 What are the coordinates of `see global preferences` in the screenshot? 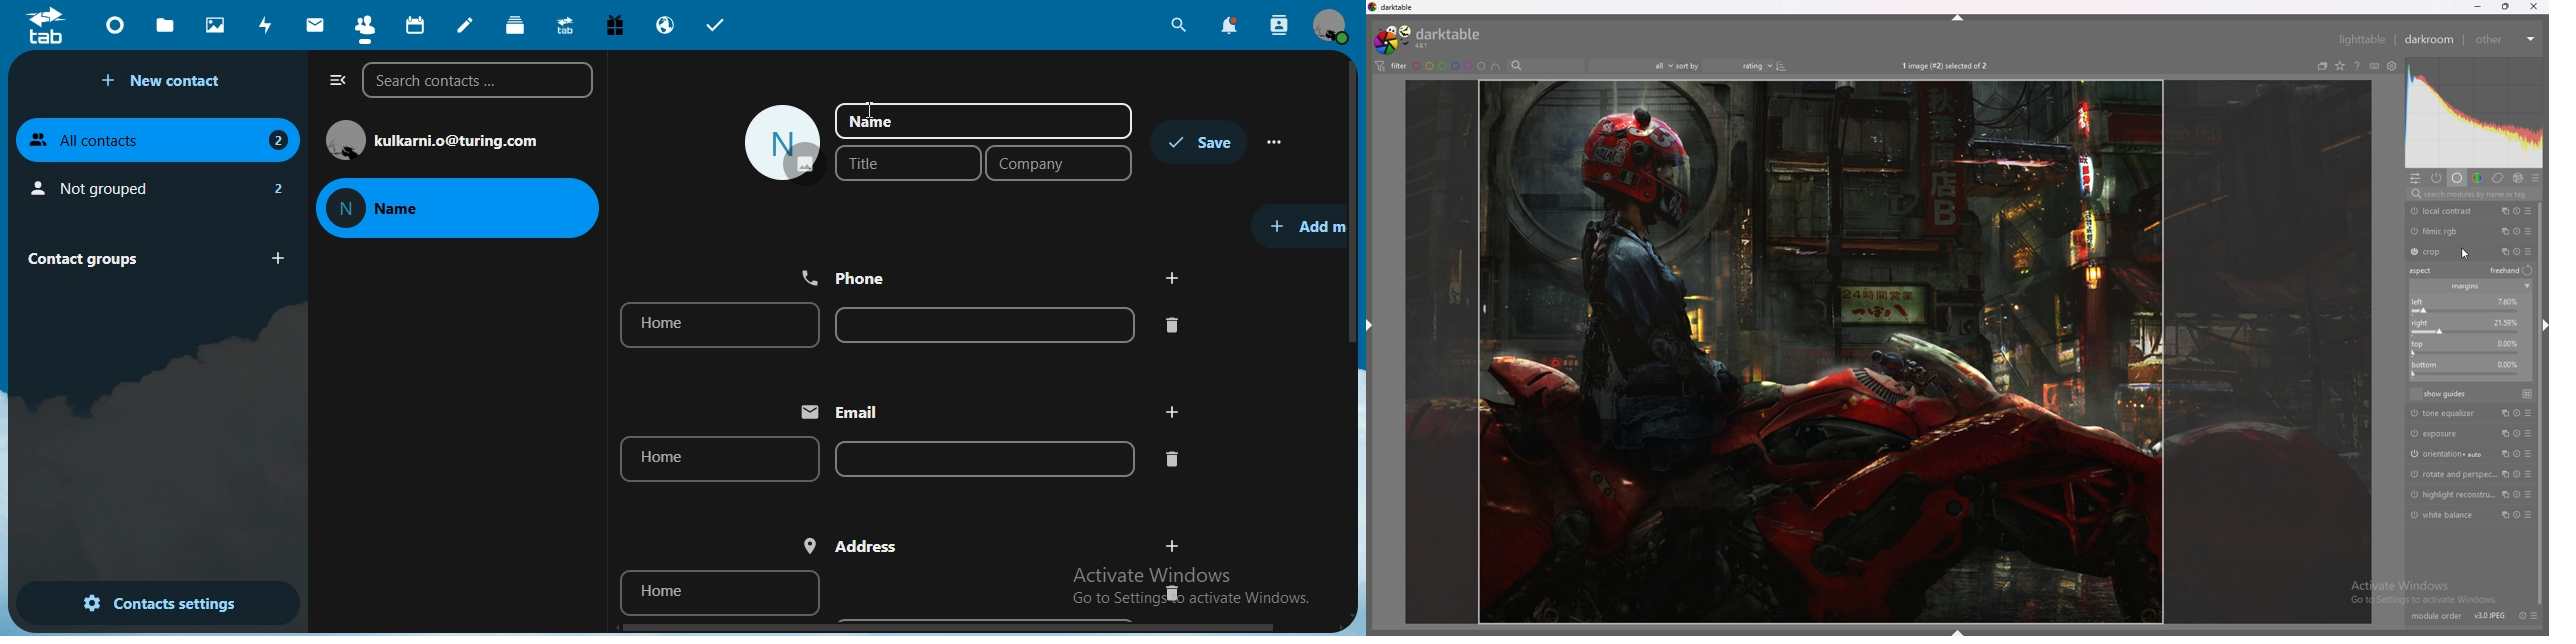 It's located at (2393, 66).